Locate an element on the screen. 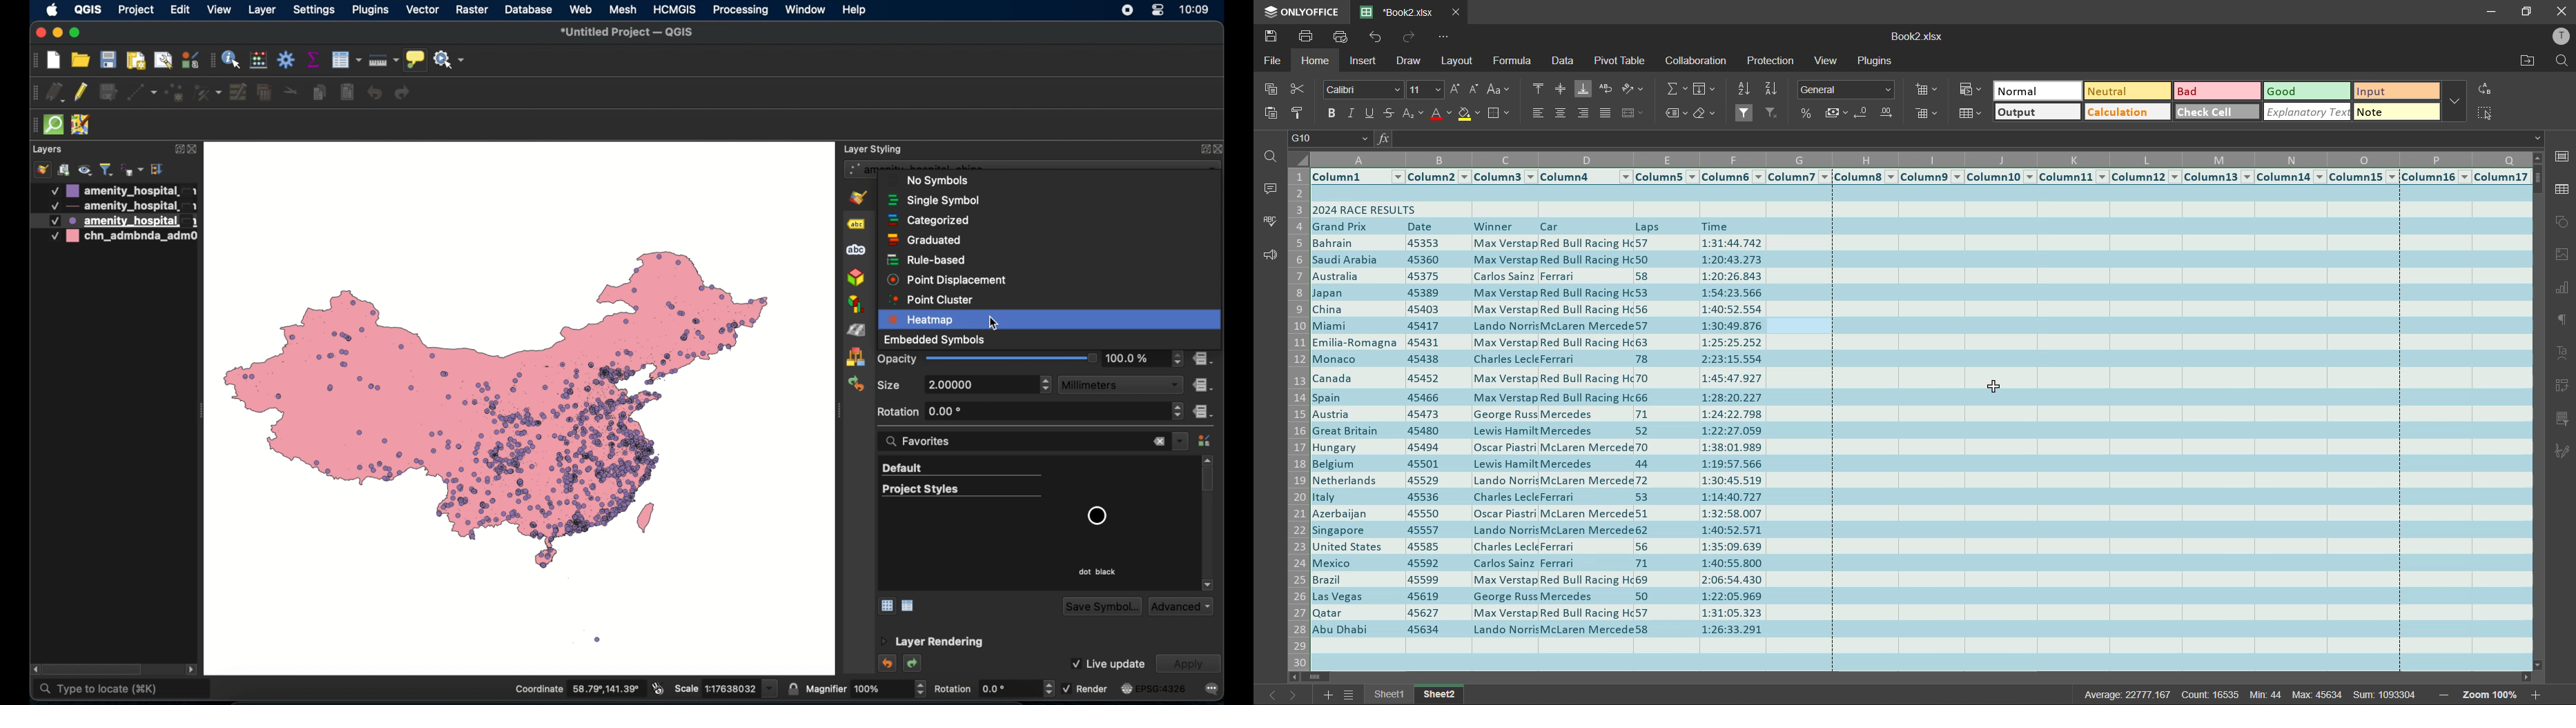 This screenshot has width=2576, height=728. HCMGIS is located at coordinates (675, 9).